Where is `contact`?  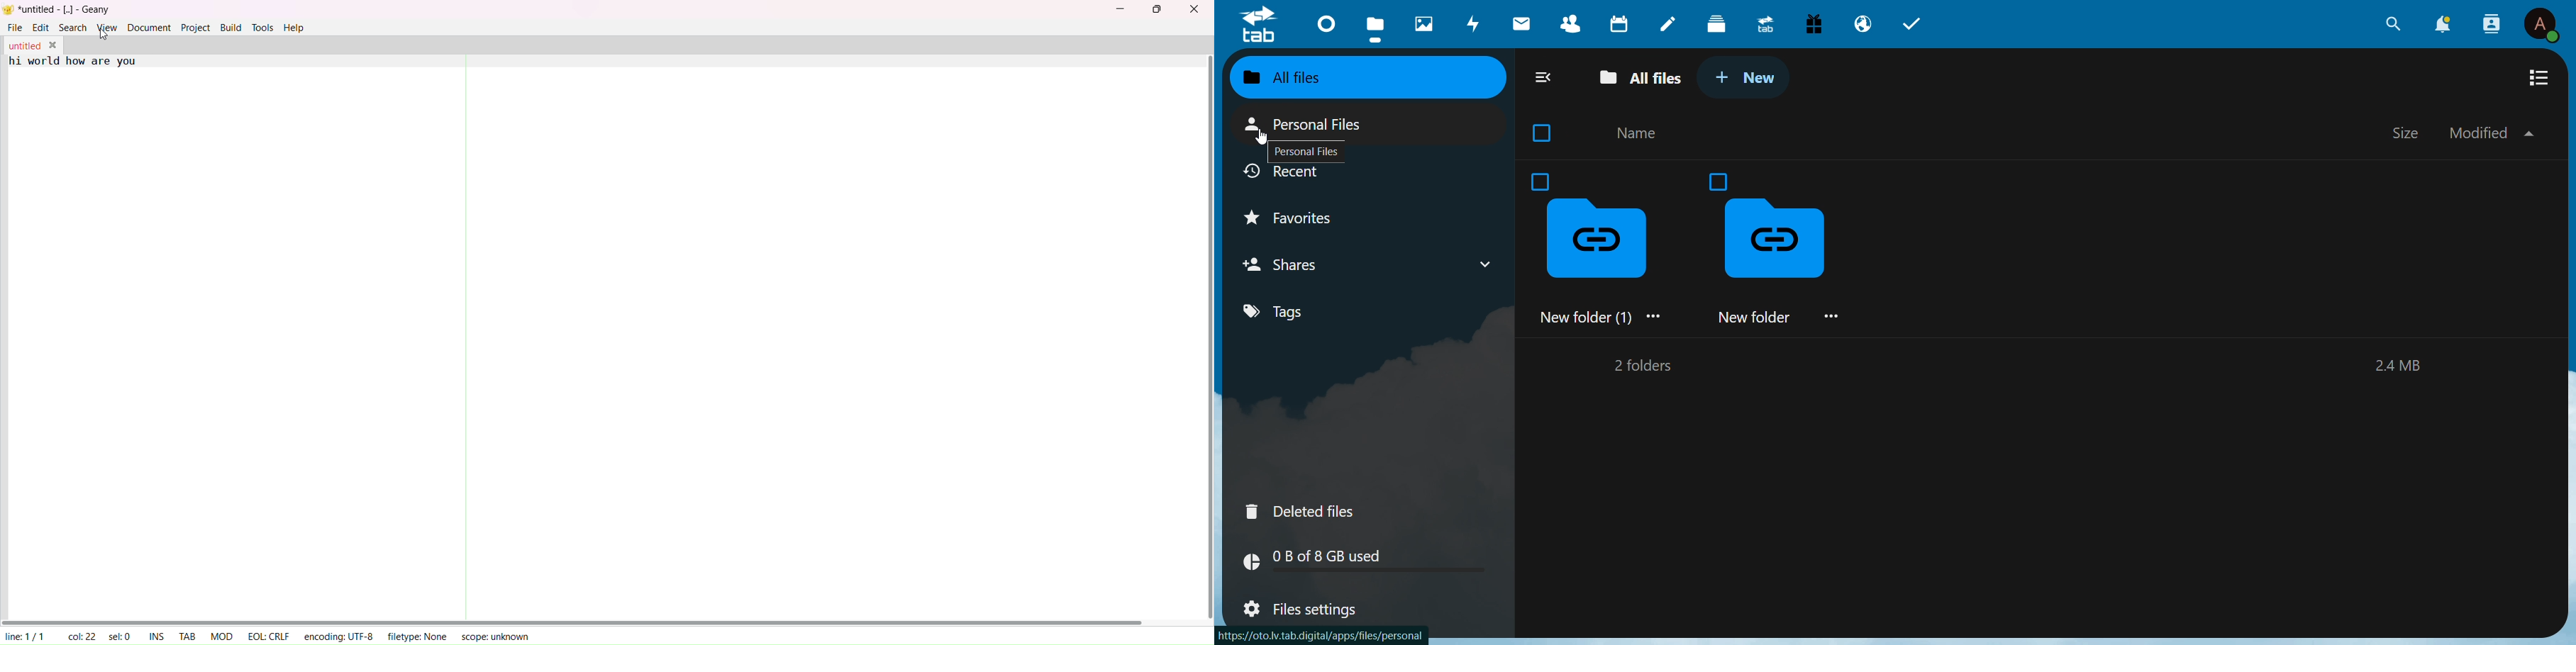
contact is located at coordinates (1568, 22).